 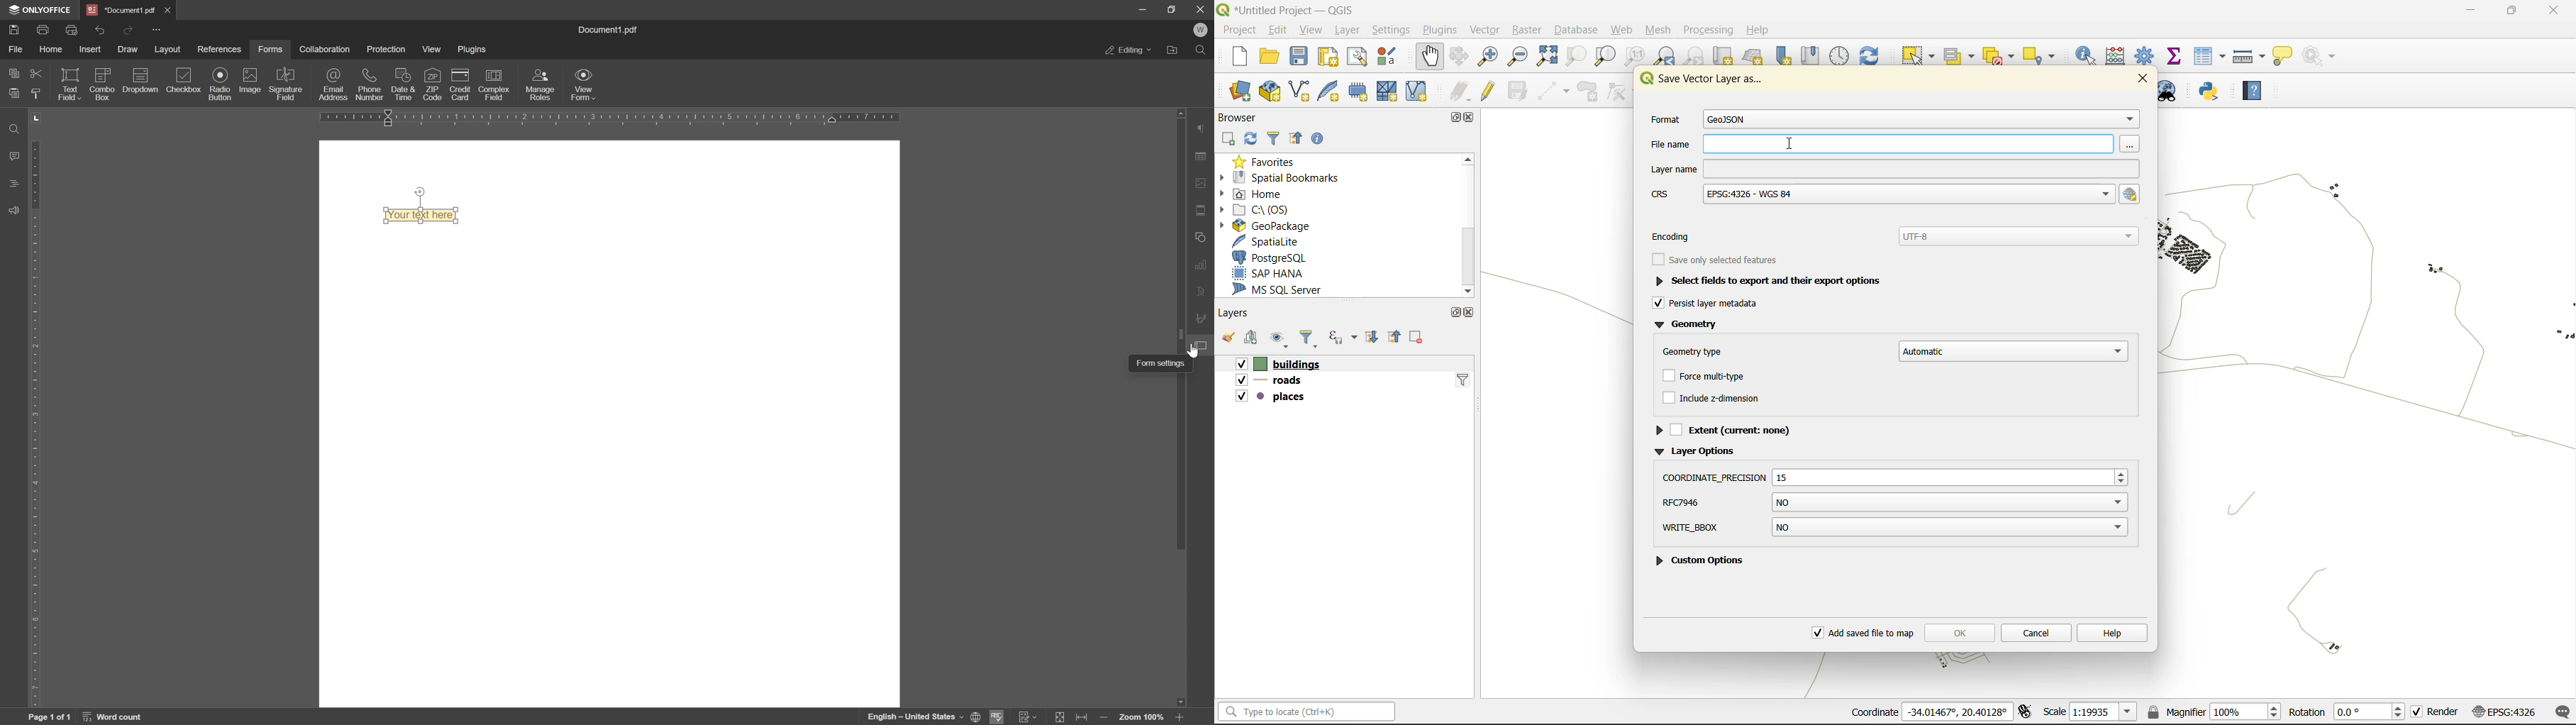 What do you see at coordinates (1272, 243) in the screenshot?
I see `spatialite` at bounding box center [1272, 243].